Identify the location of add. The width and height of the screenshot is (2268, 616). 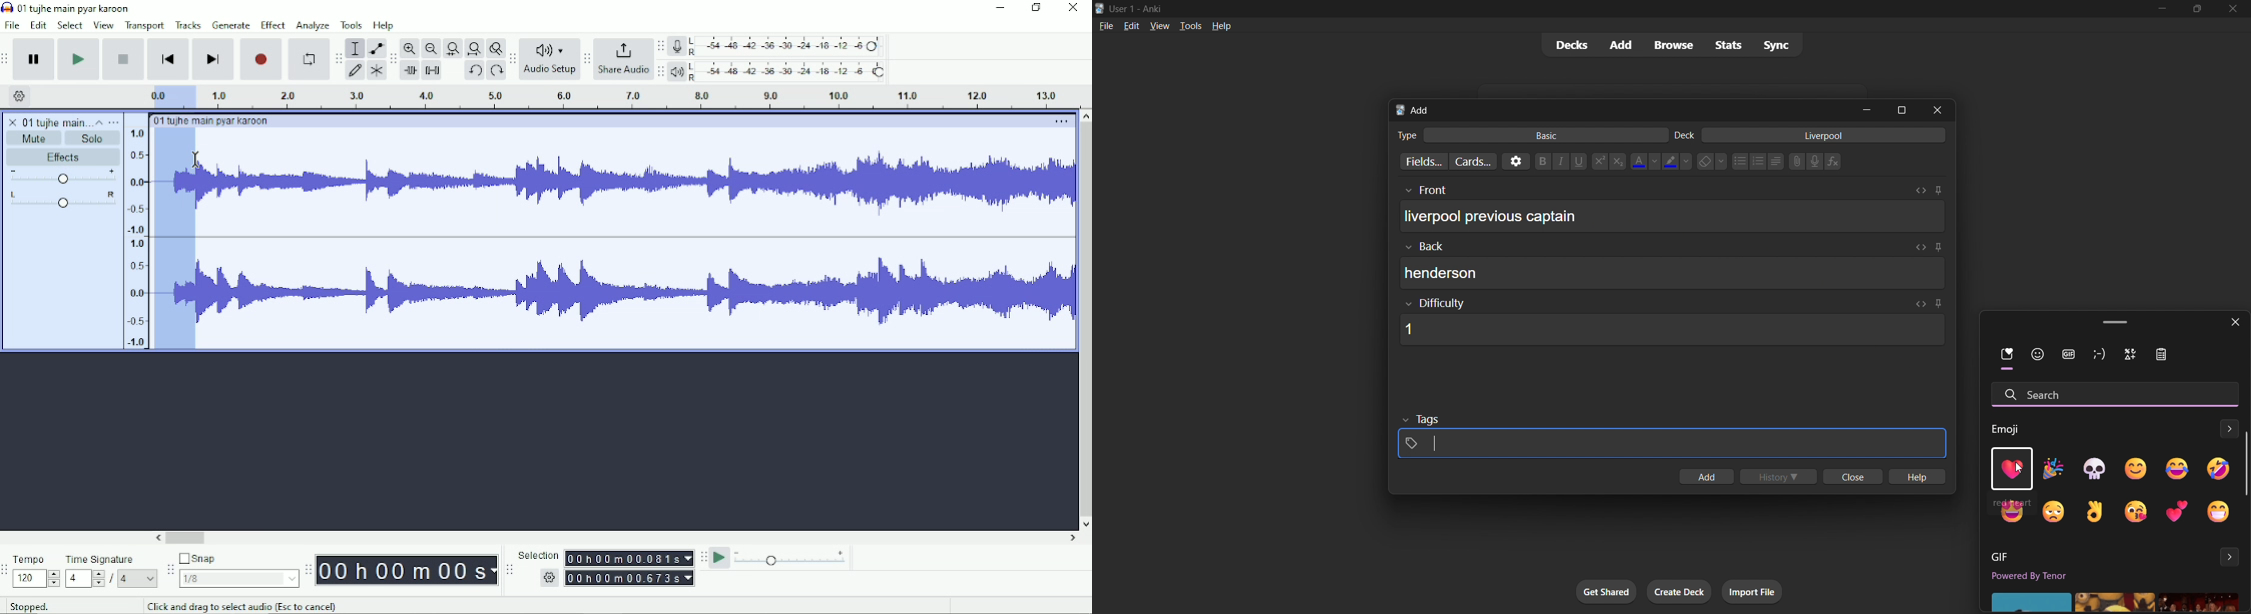
(1618, 44).